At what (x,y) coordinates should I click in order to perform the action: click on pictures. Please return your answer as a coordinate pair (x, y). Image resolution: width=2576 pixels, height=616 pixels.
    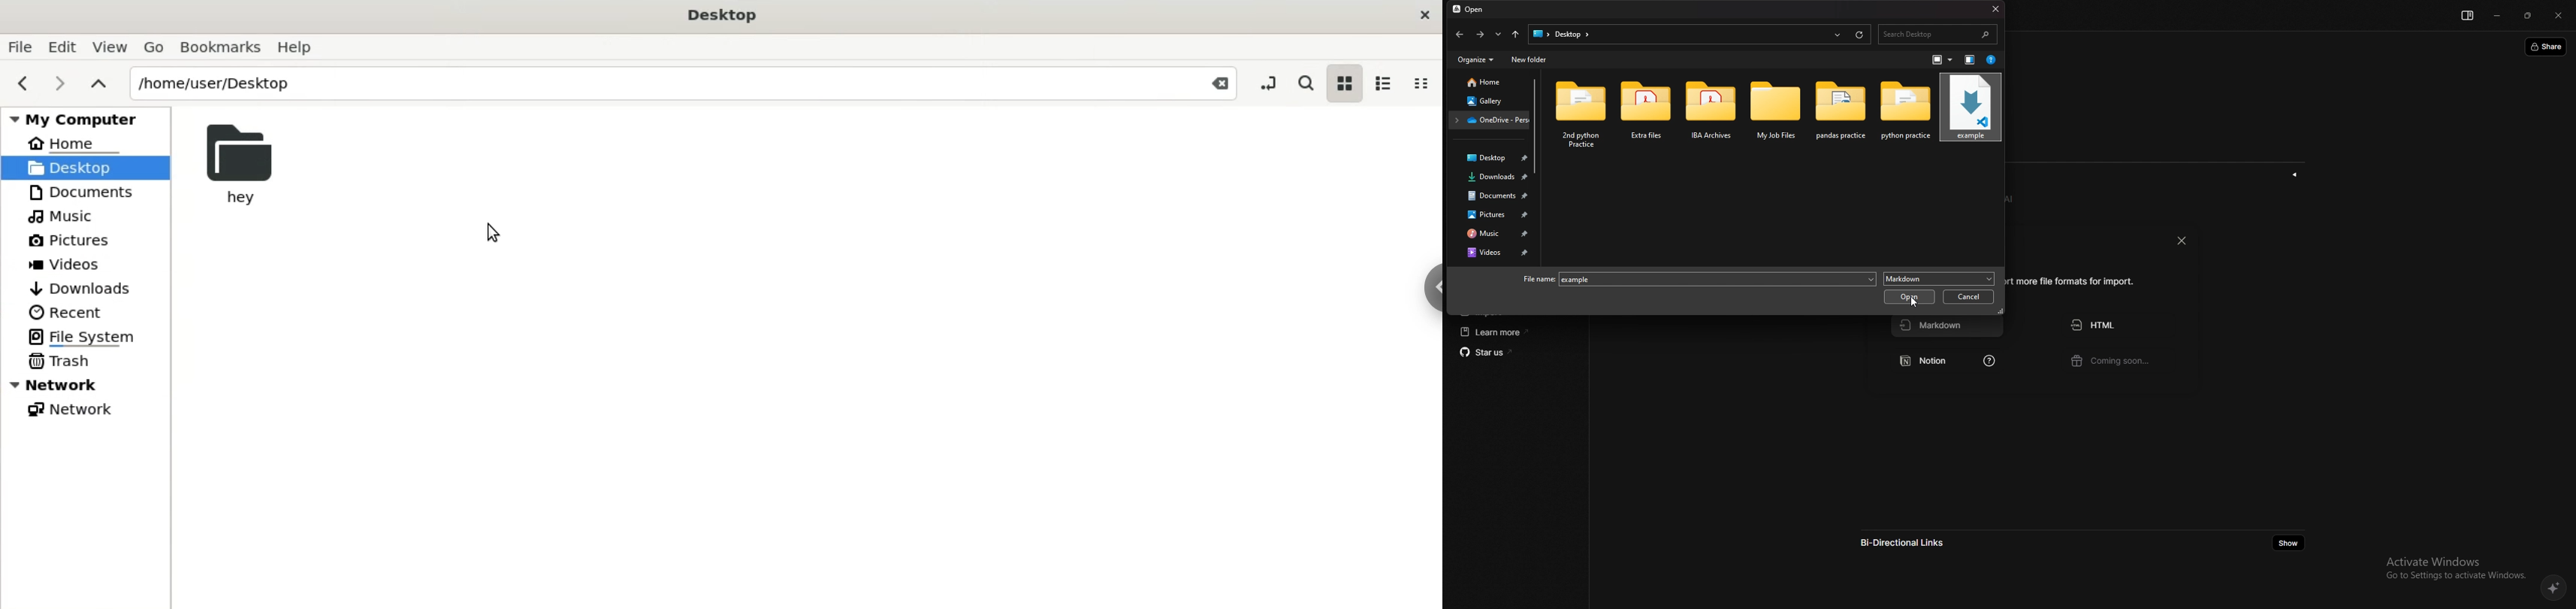
    Looking at the image, I should click on (1493, 214).